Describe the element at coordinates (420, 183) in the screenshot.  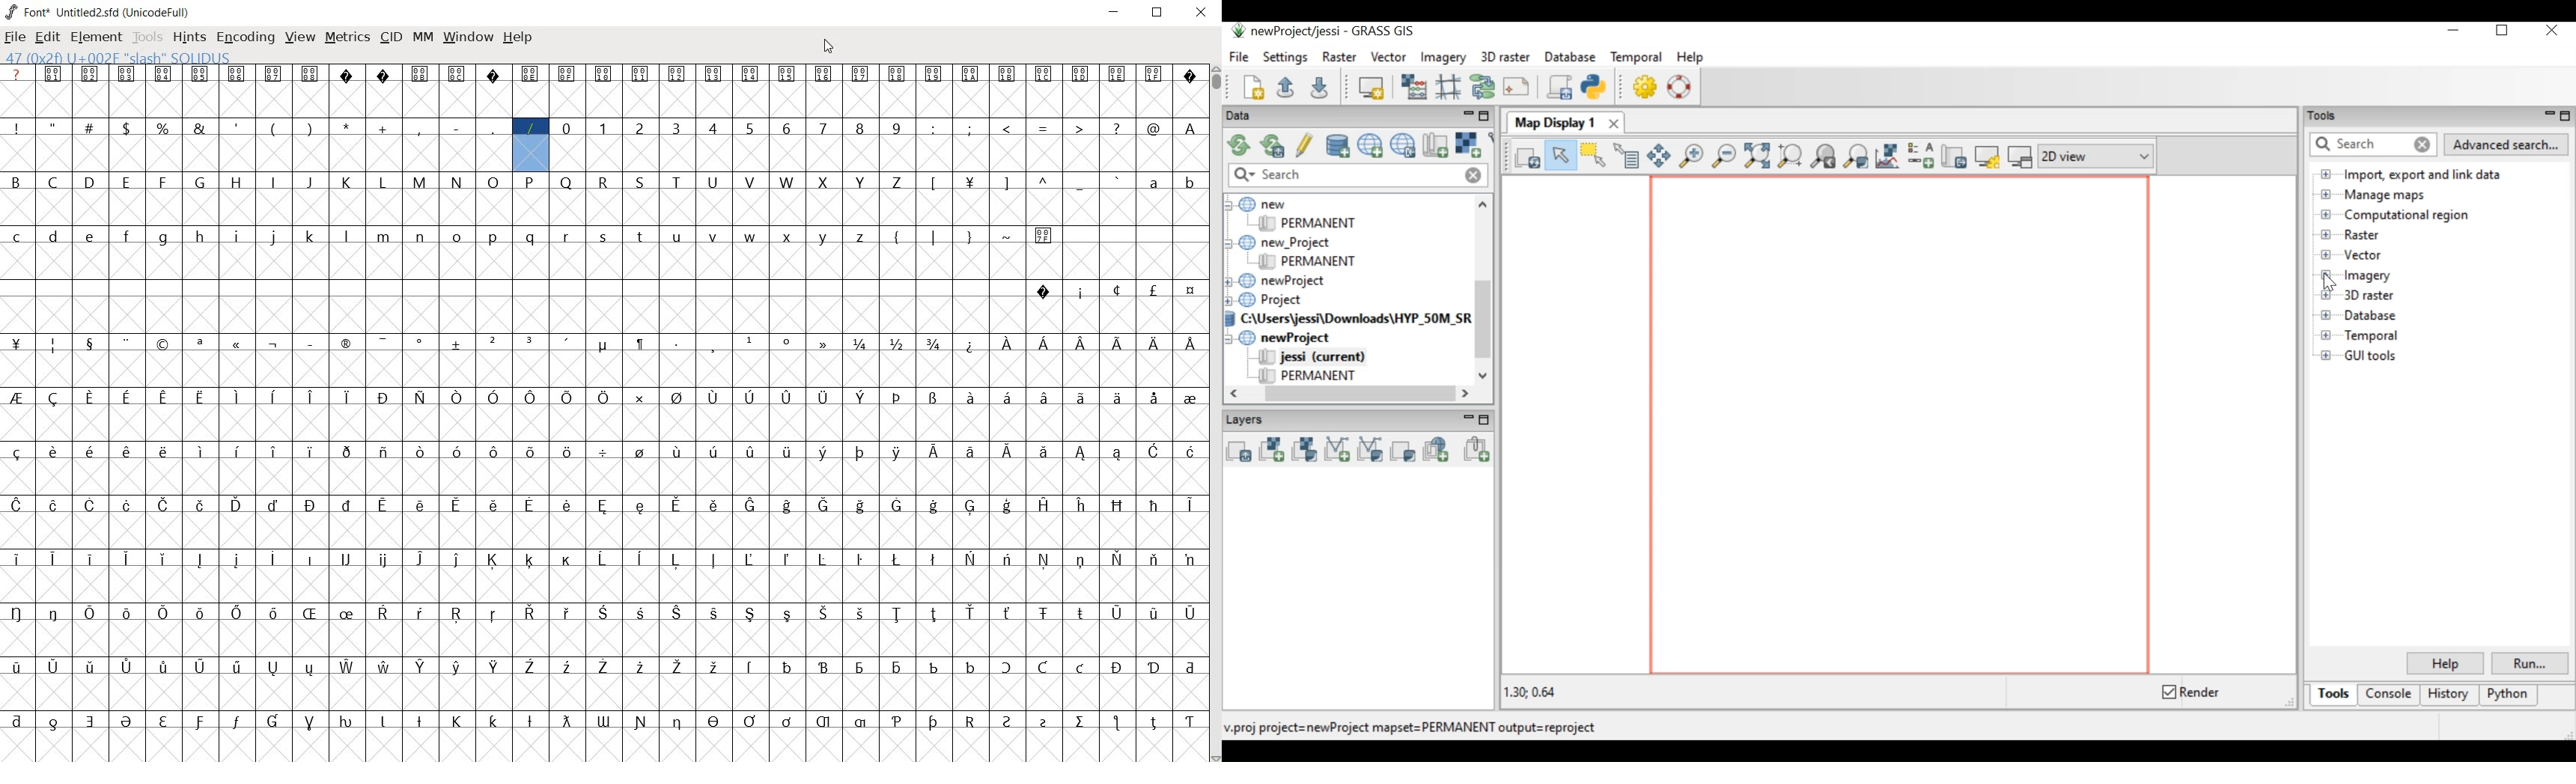
I see `glyph` at that location.